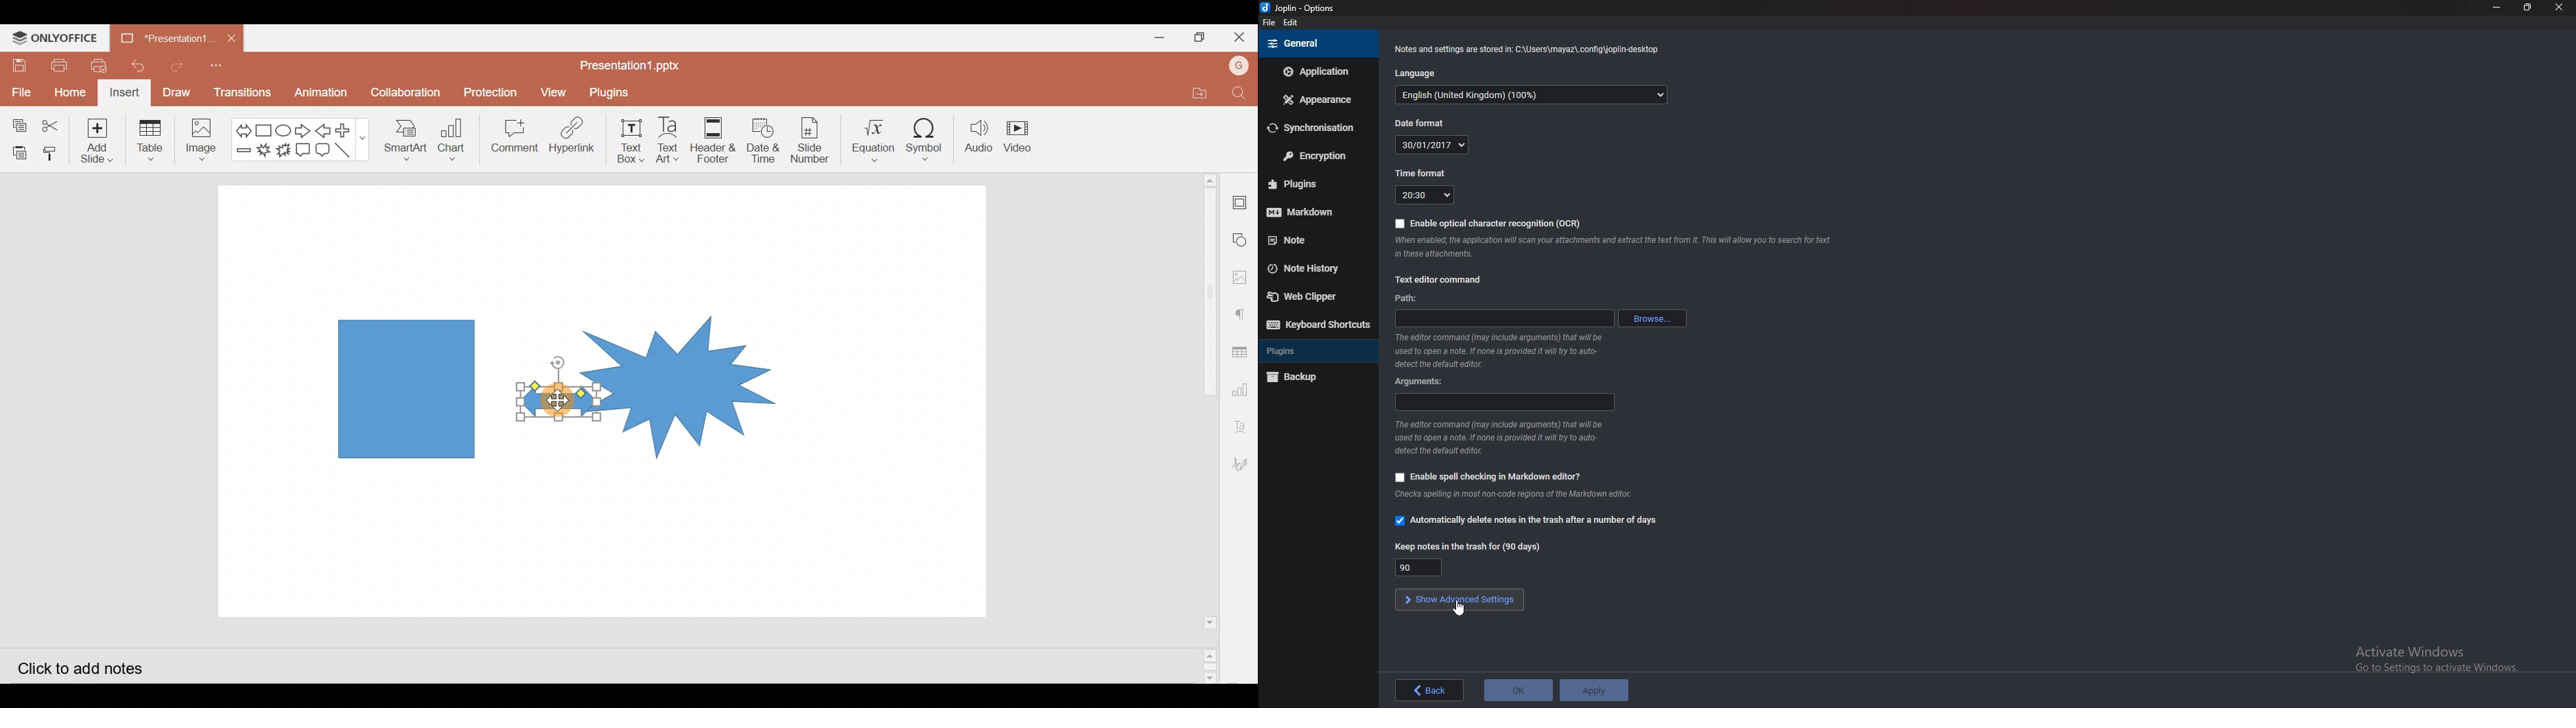  I want to click on Paragraph settings, so click(1242, 317).